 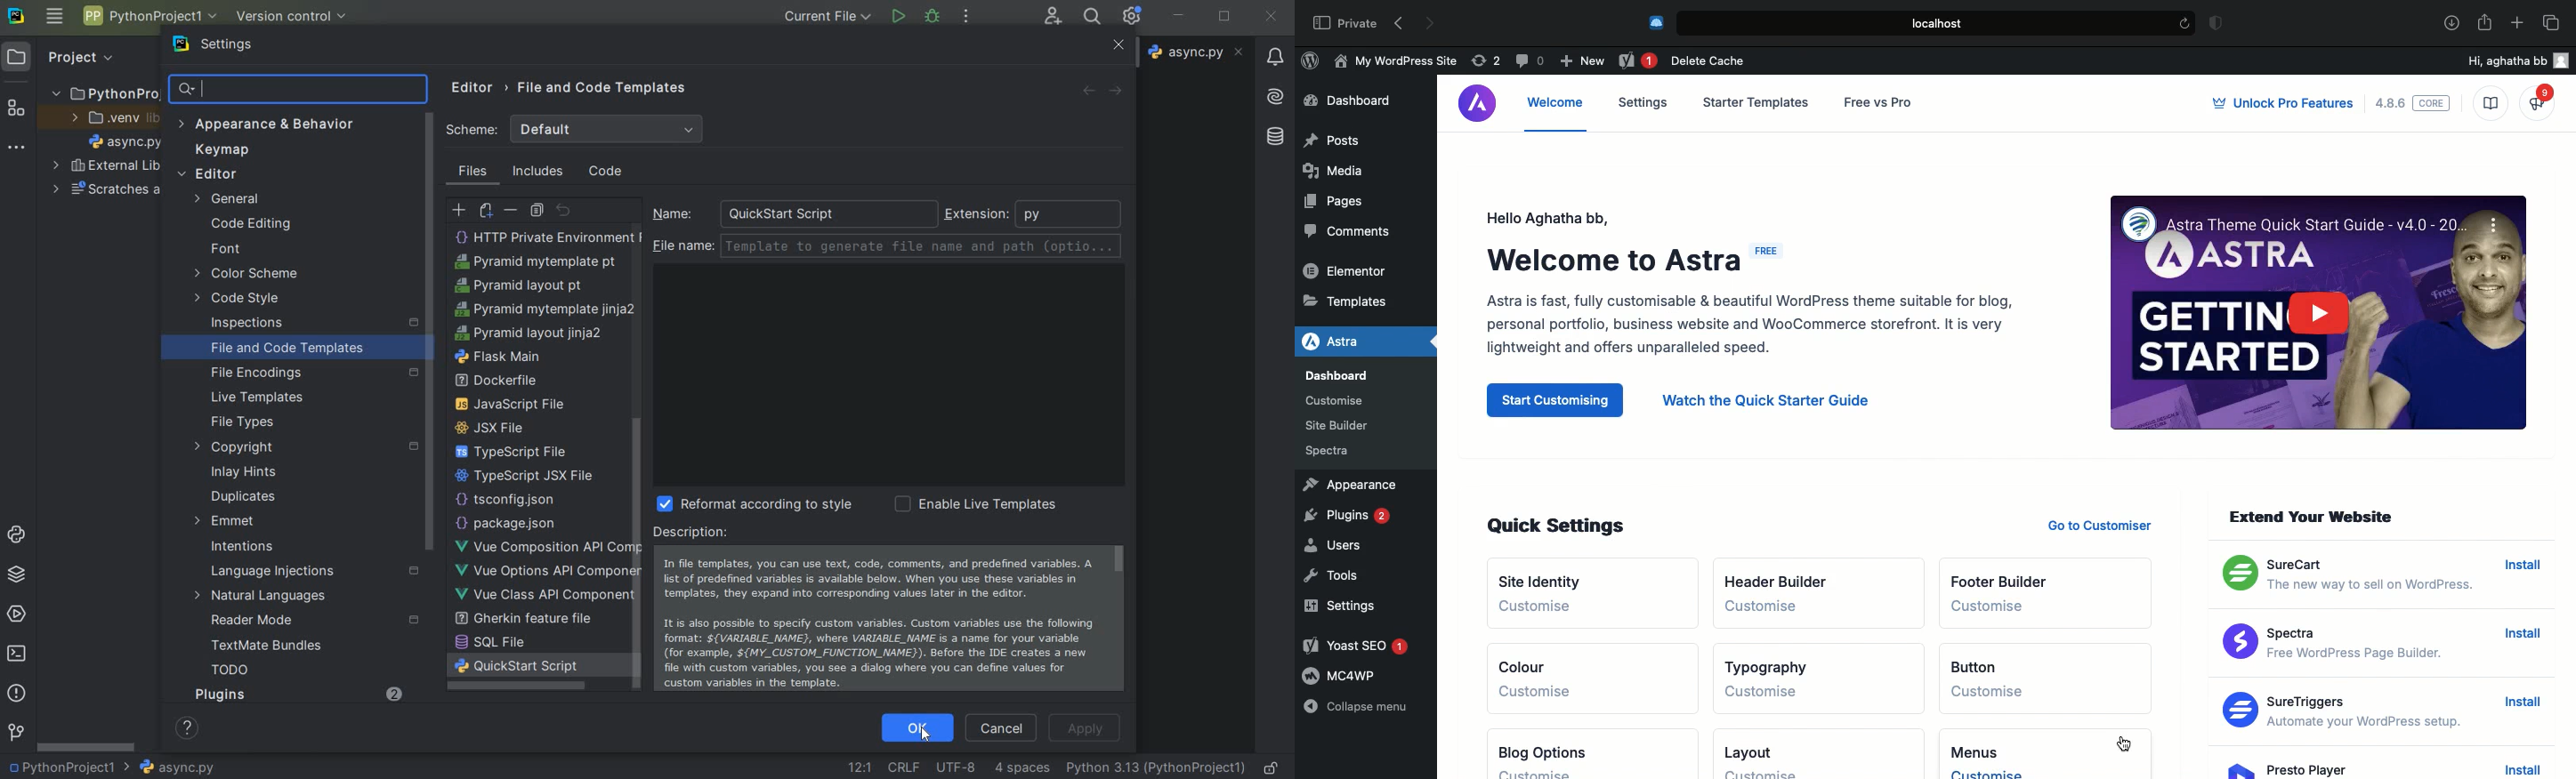 What do you see at coordinates (1355, 514) in the screenshot?
I see `Plugins 2` at bounding box center [1355, 514].